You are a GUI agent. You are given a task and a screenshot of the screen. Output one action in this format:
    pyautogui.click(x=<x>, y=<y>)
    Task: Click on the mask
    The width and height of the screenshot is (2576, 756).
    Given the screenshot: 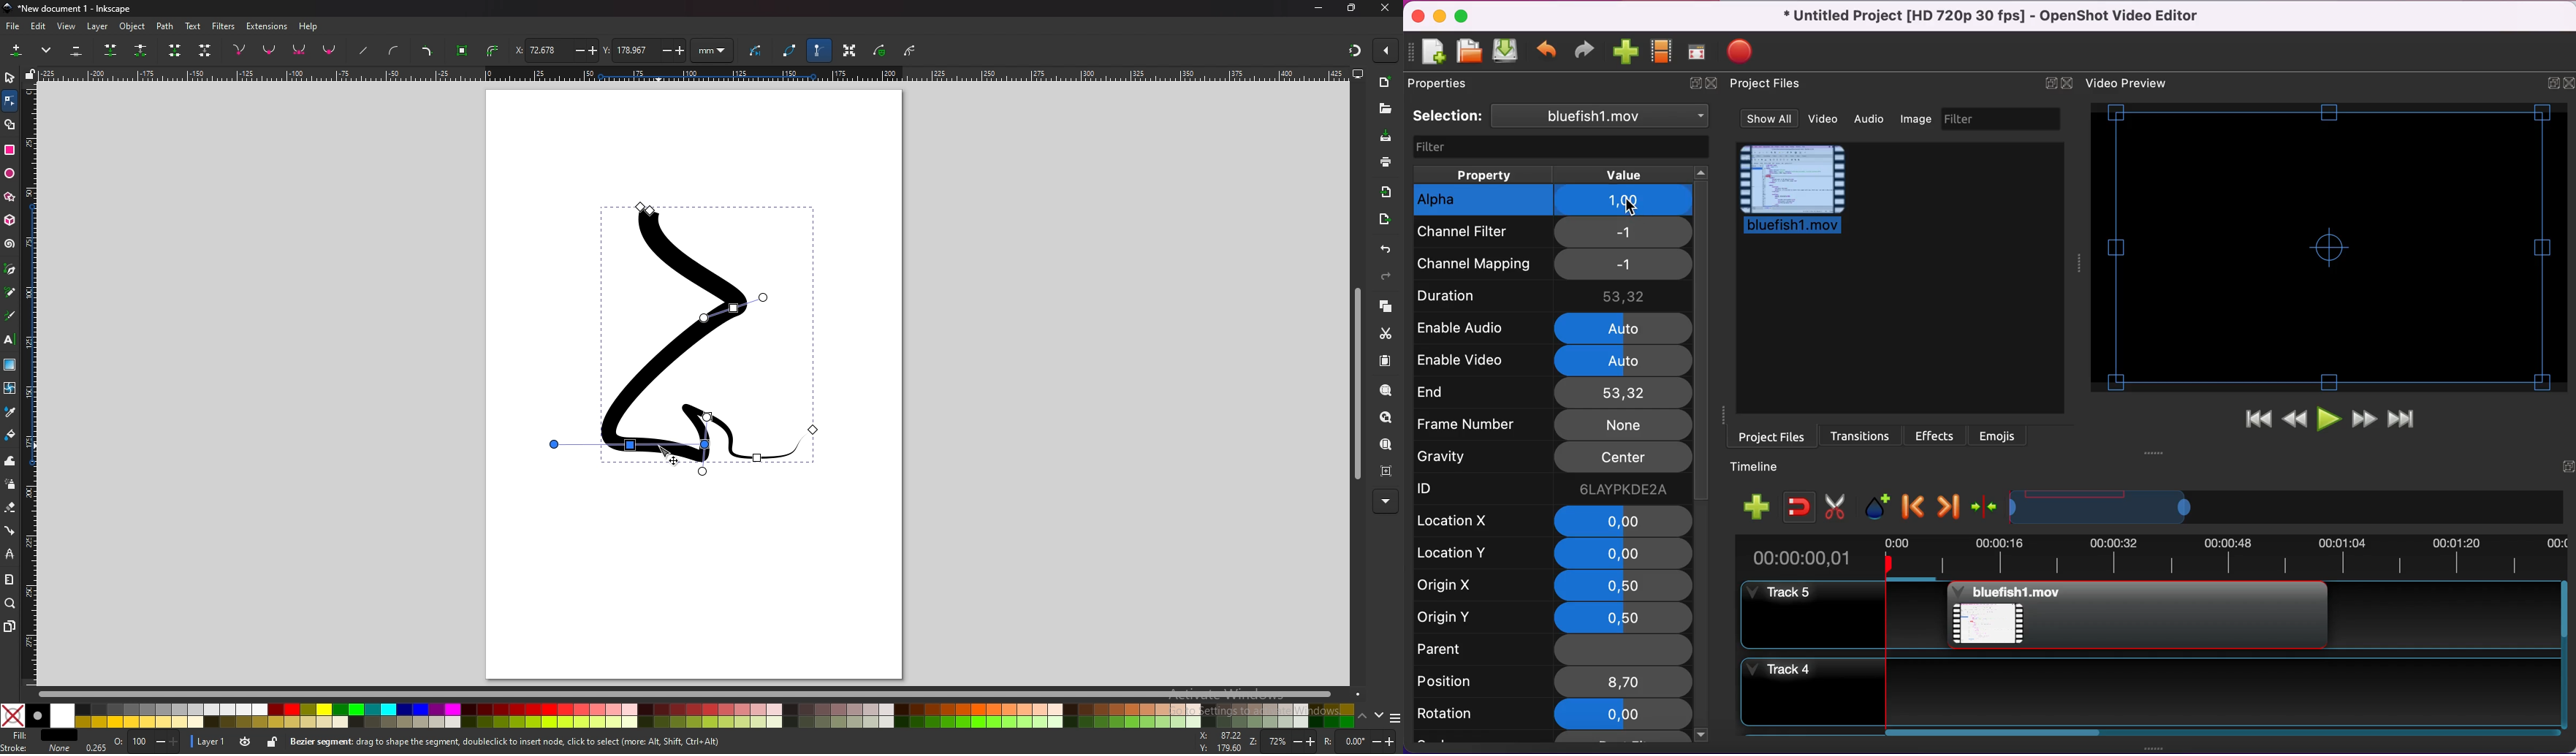 What is the action you would take?
    pyautogui.click(x=880, y=51)
    